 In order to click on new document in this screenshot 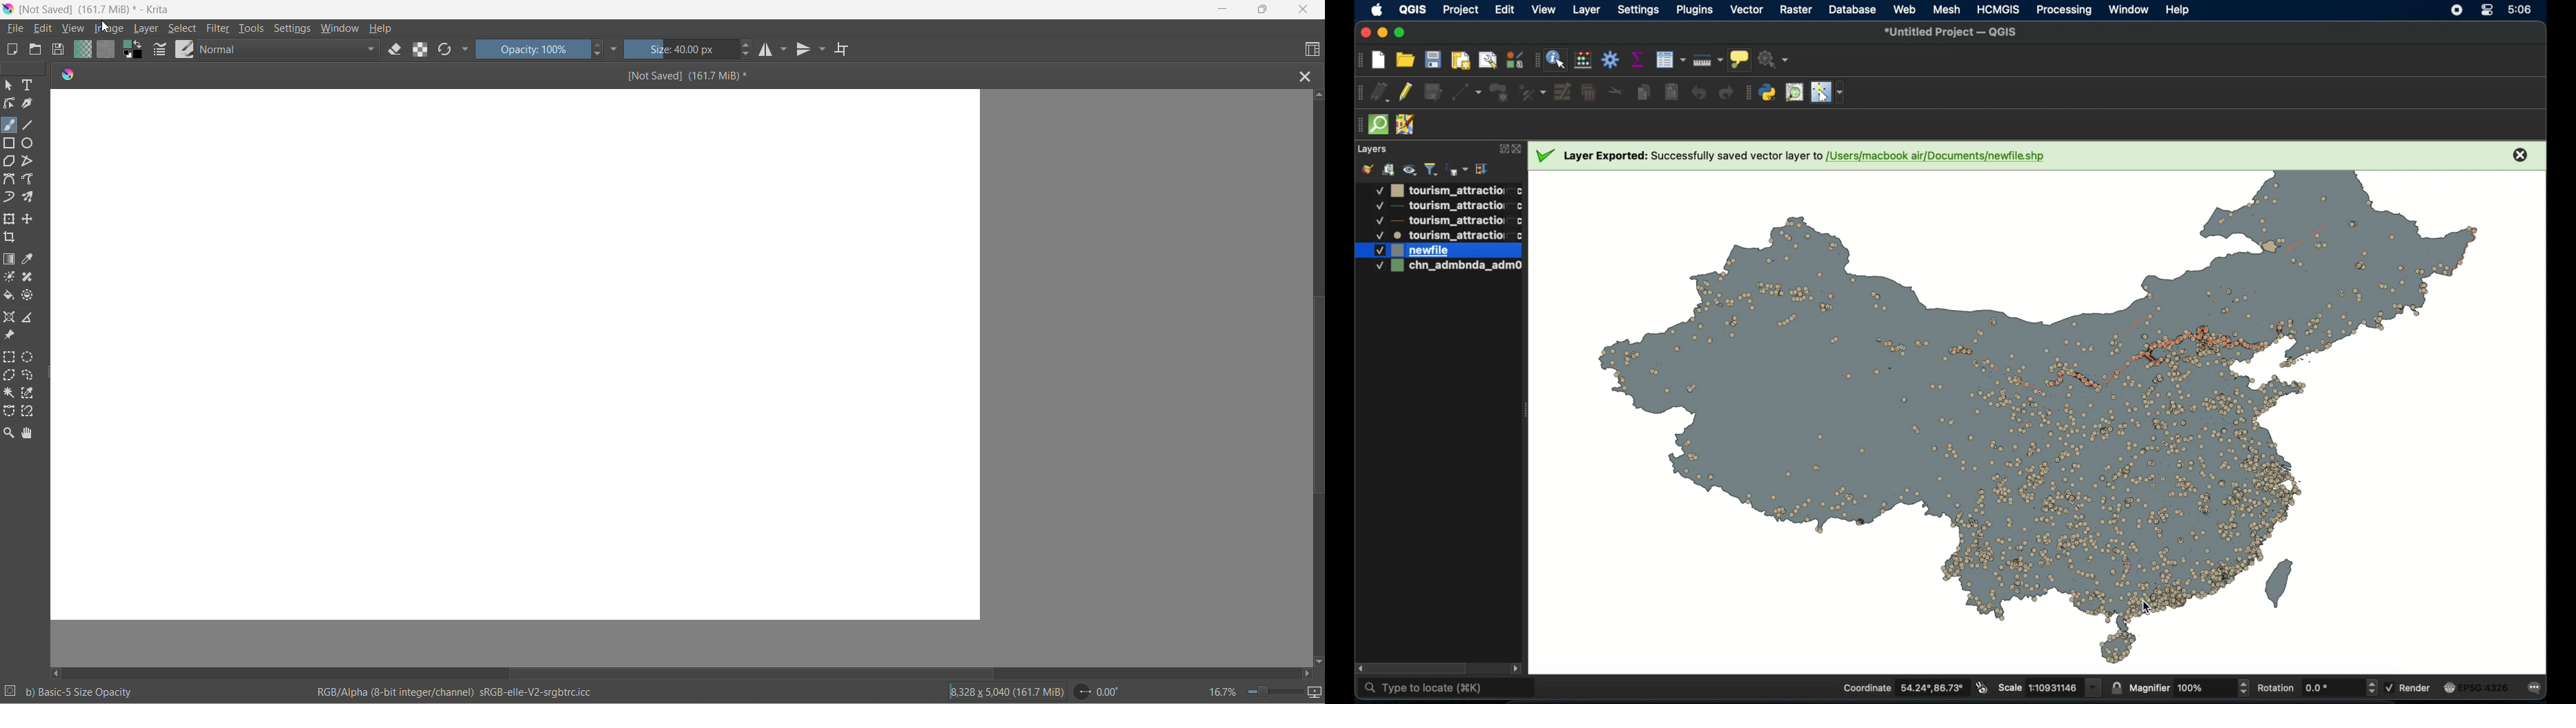, I will do `click(14, 50)`.